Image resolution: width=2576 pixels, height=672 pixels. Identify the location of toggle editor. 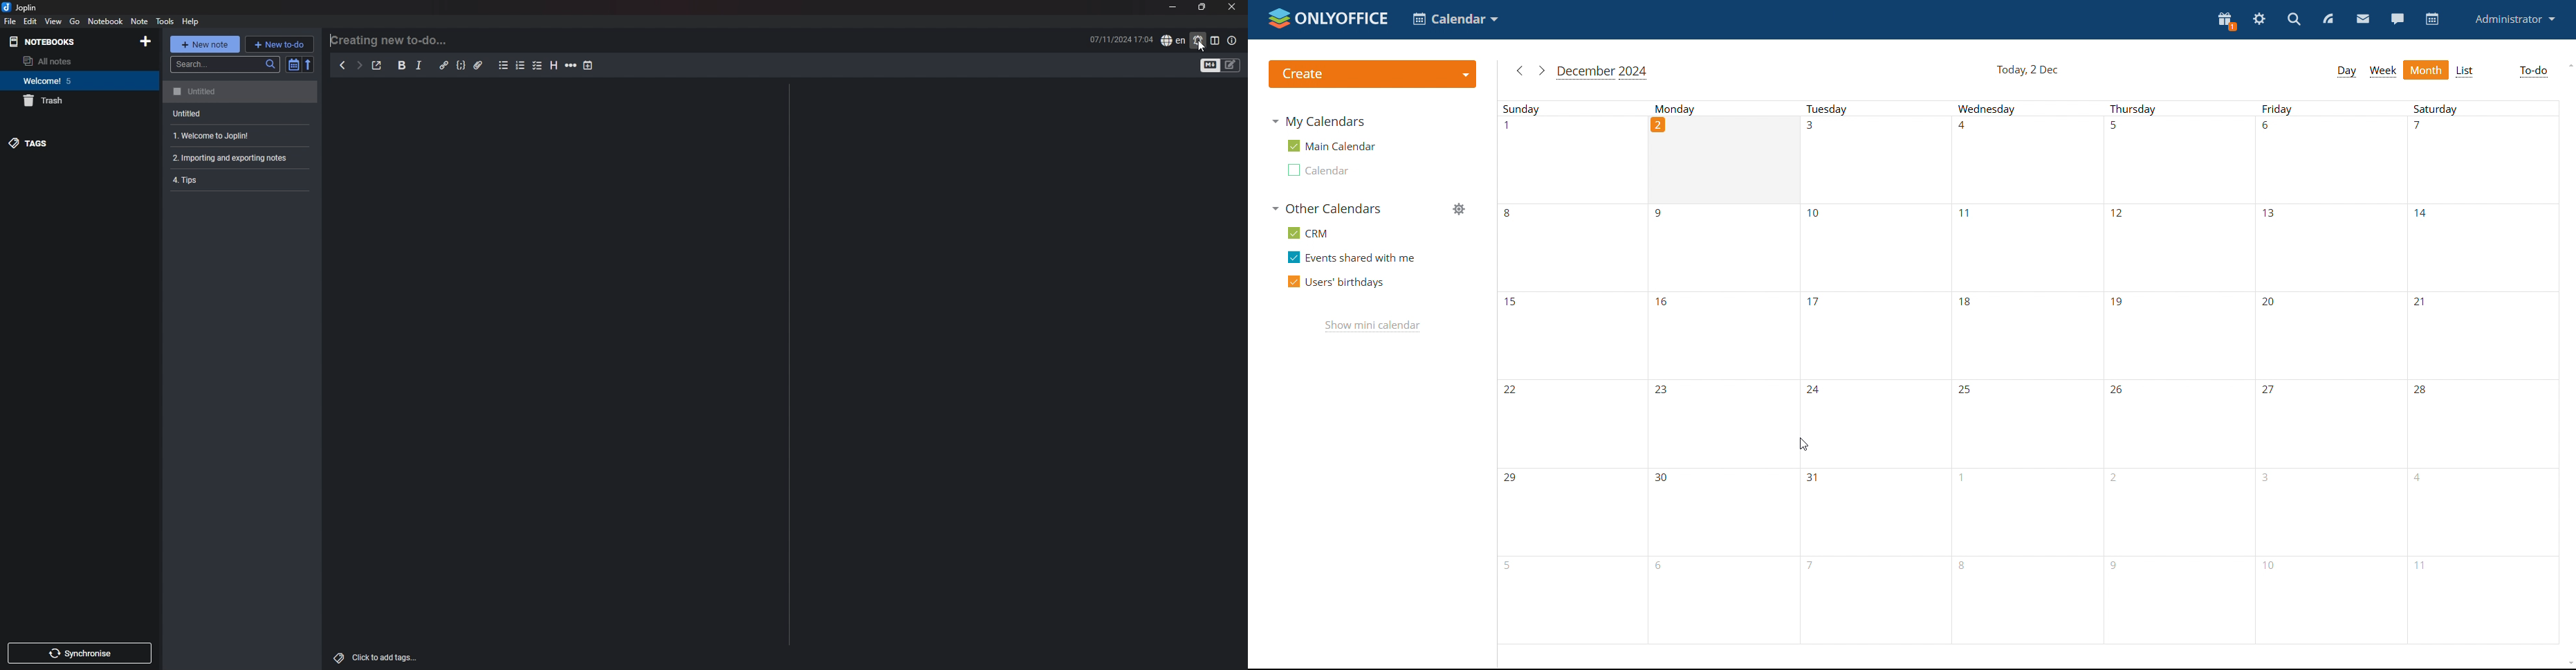
(1209, 65).